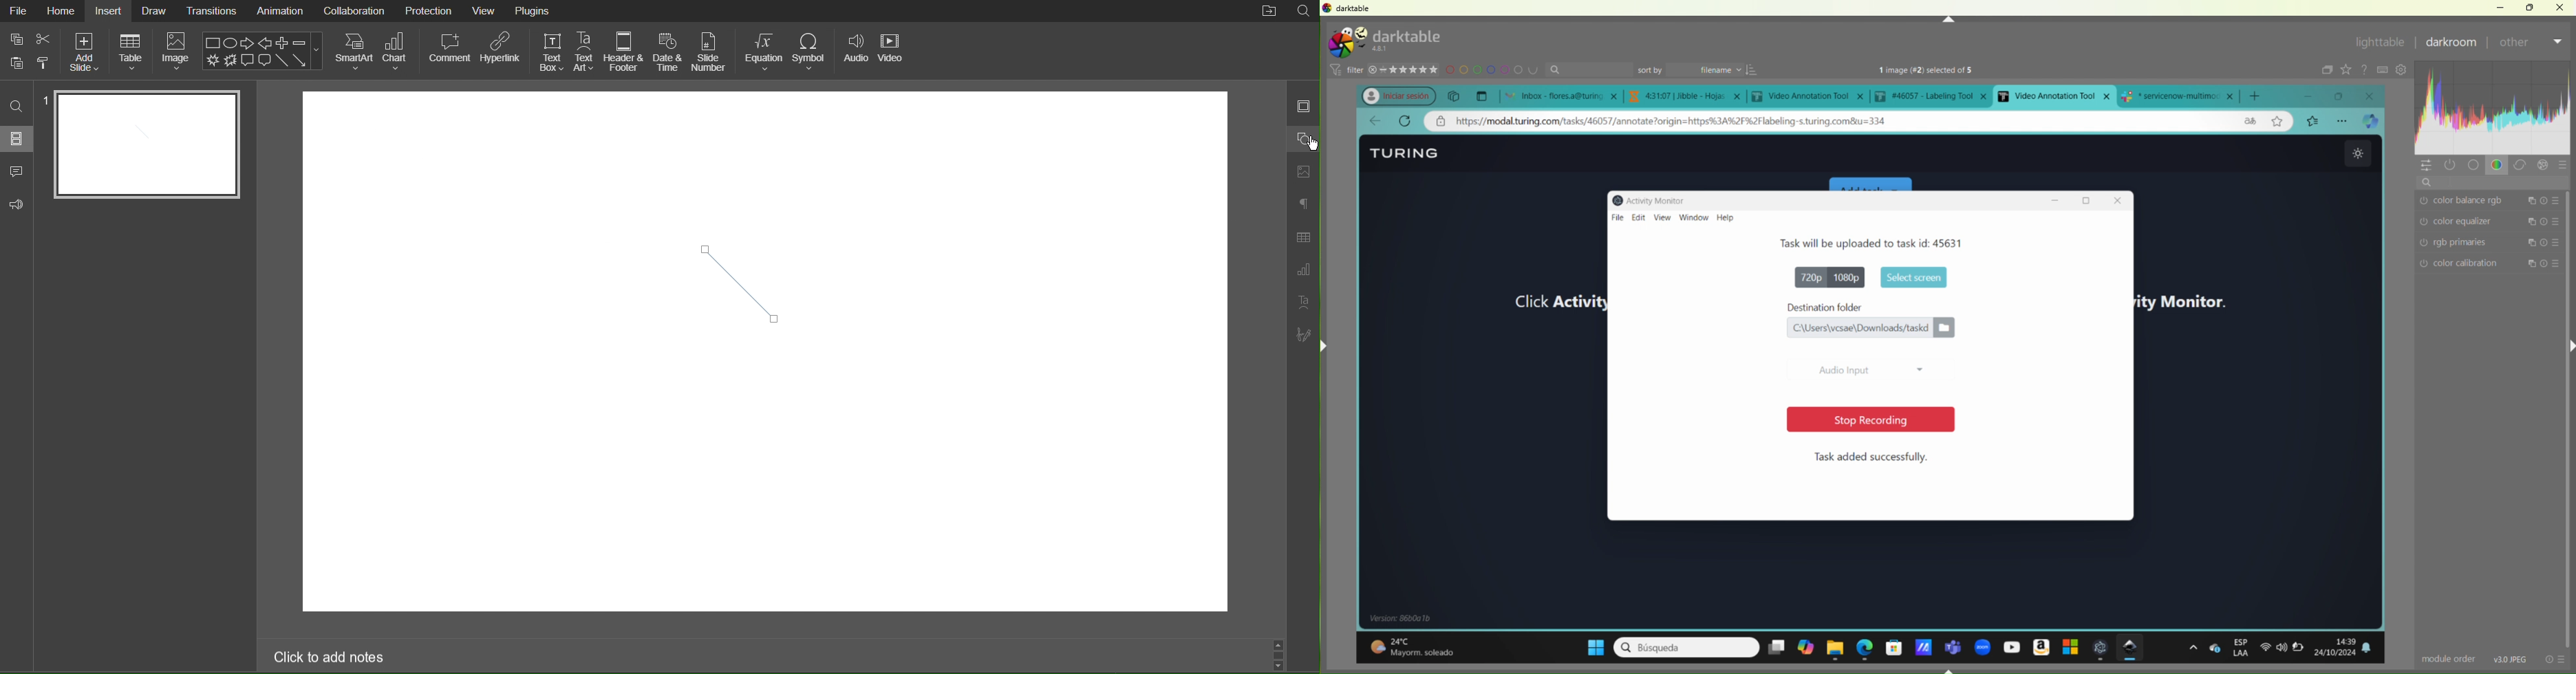  Describe the element at coordinates (2242, 648) in the screenshot. I see `esp Laa` at that location.